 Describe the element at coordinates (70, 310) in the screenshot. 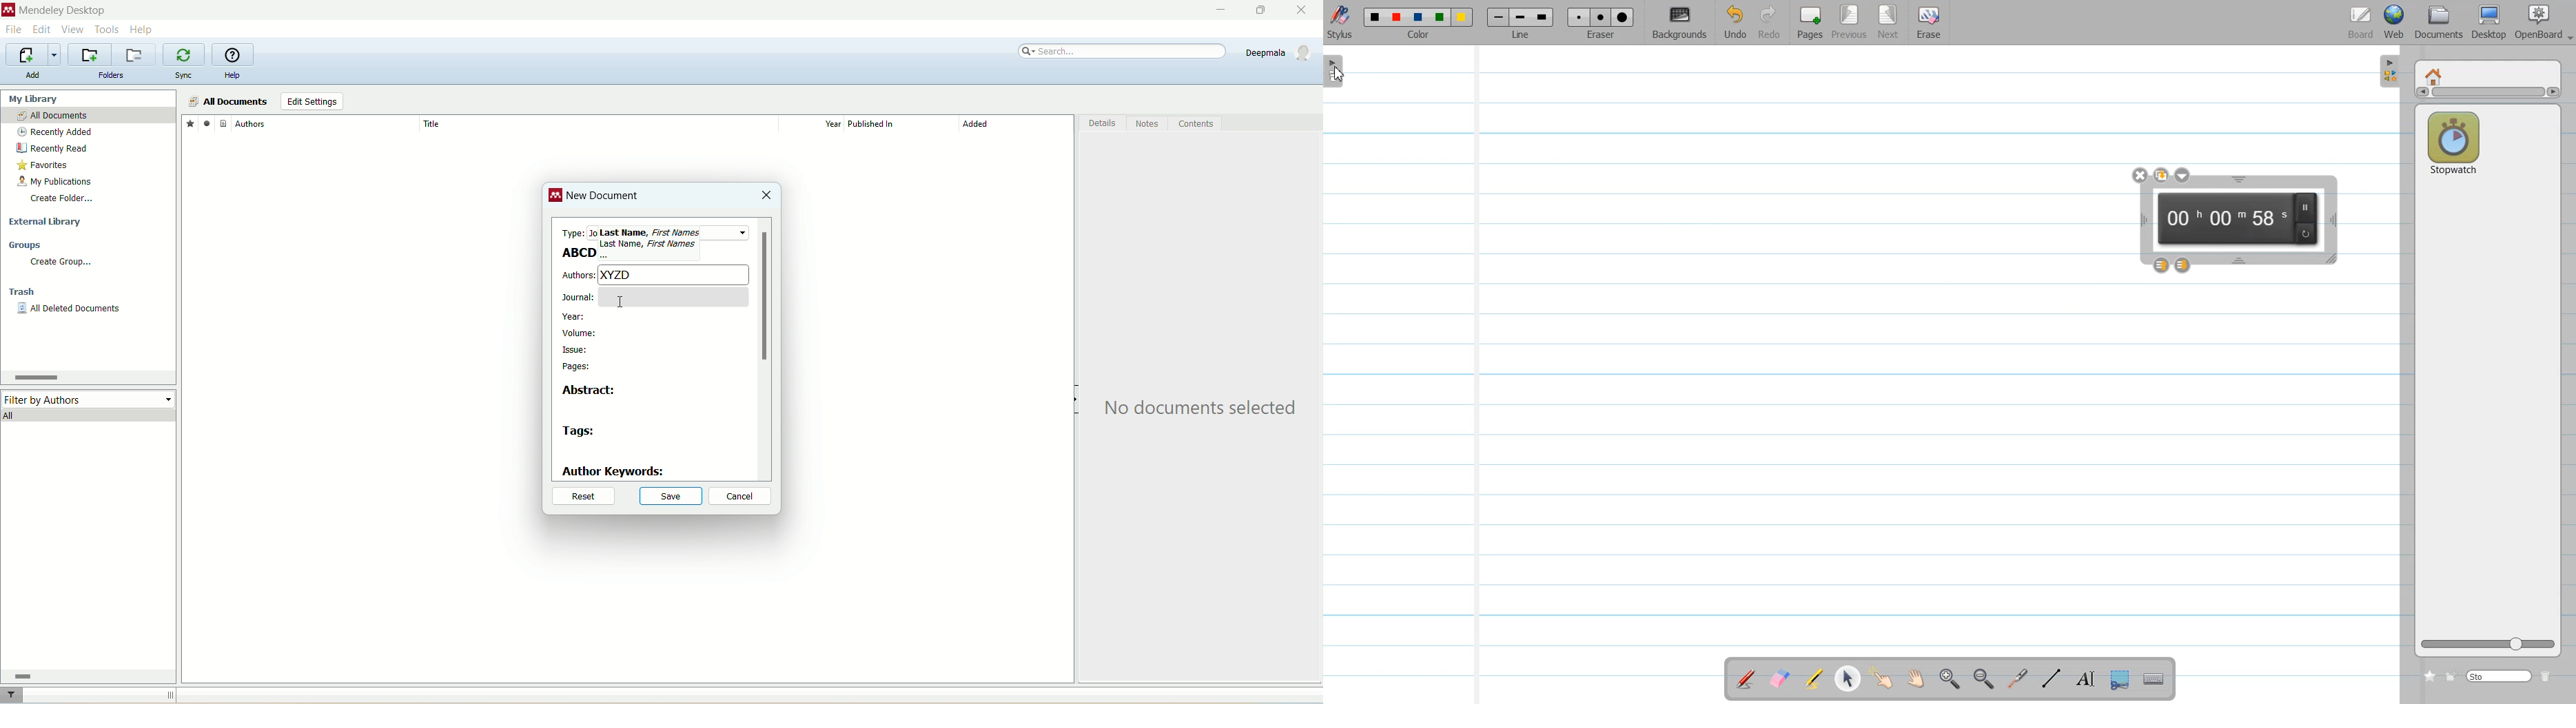

I see `all deleted` at that location.